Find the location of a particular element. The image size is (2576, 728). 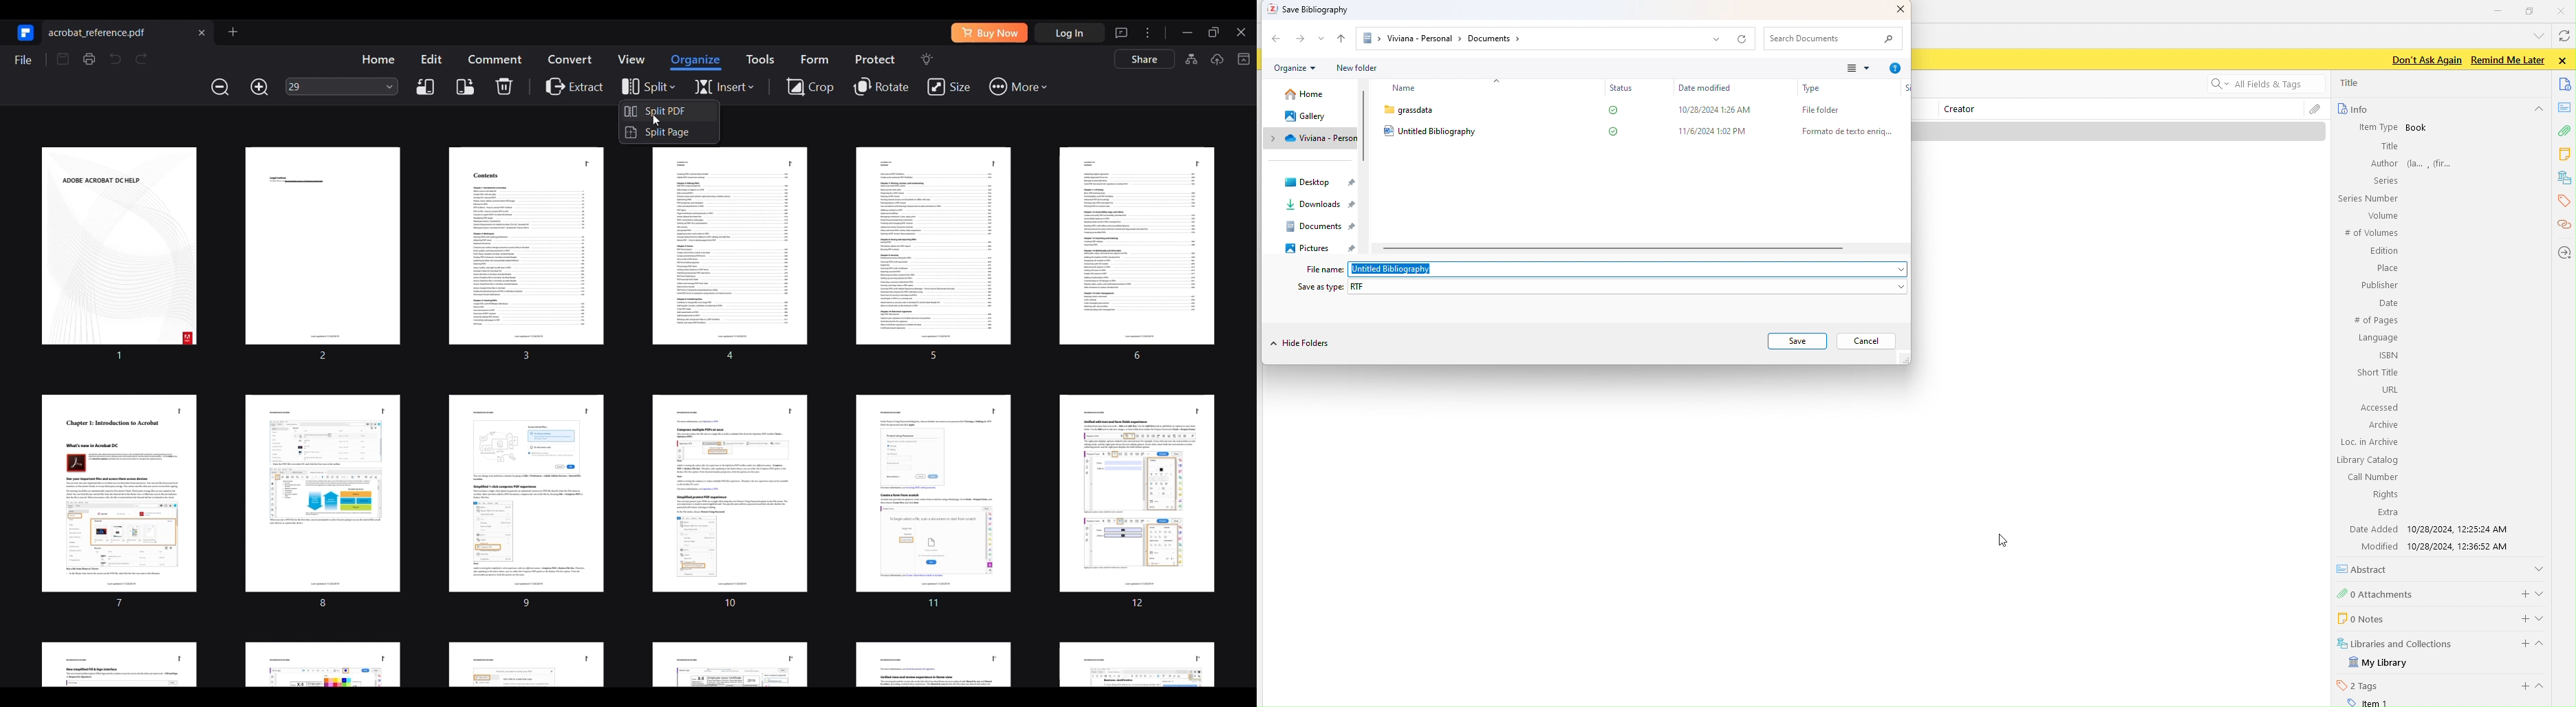

Edition is located at coordinates (2384, 252).